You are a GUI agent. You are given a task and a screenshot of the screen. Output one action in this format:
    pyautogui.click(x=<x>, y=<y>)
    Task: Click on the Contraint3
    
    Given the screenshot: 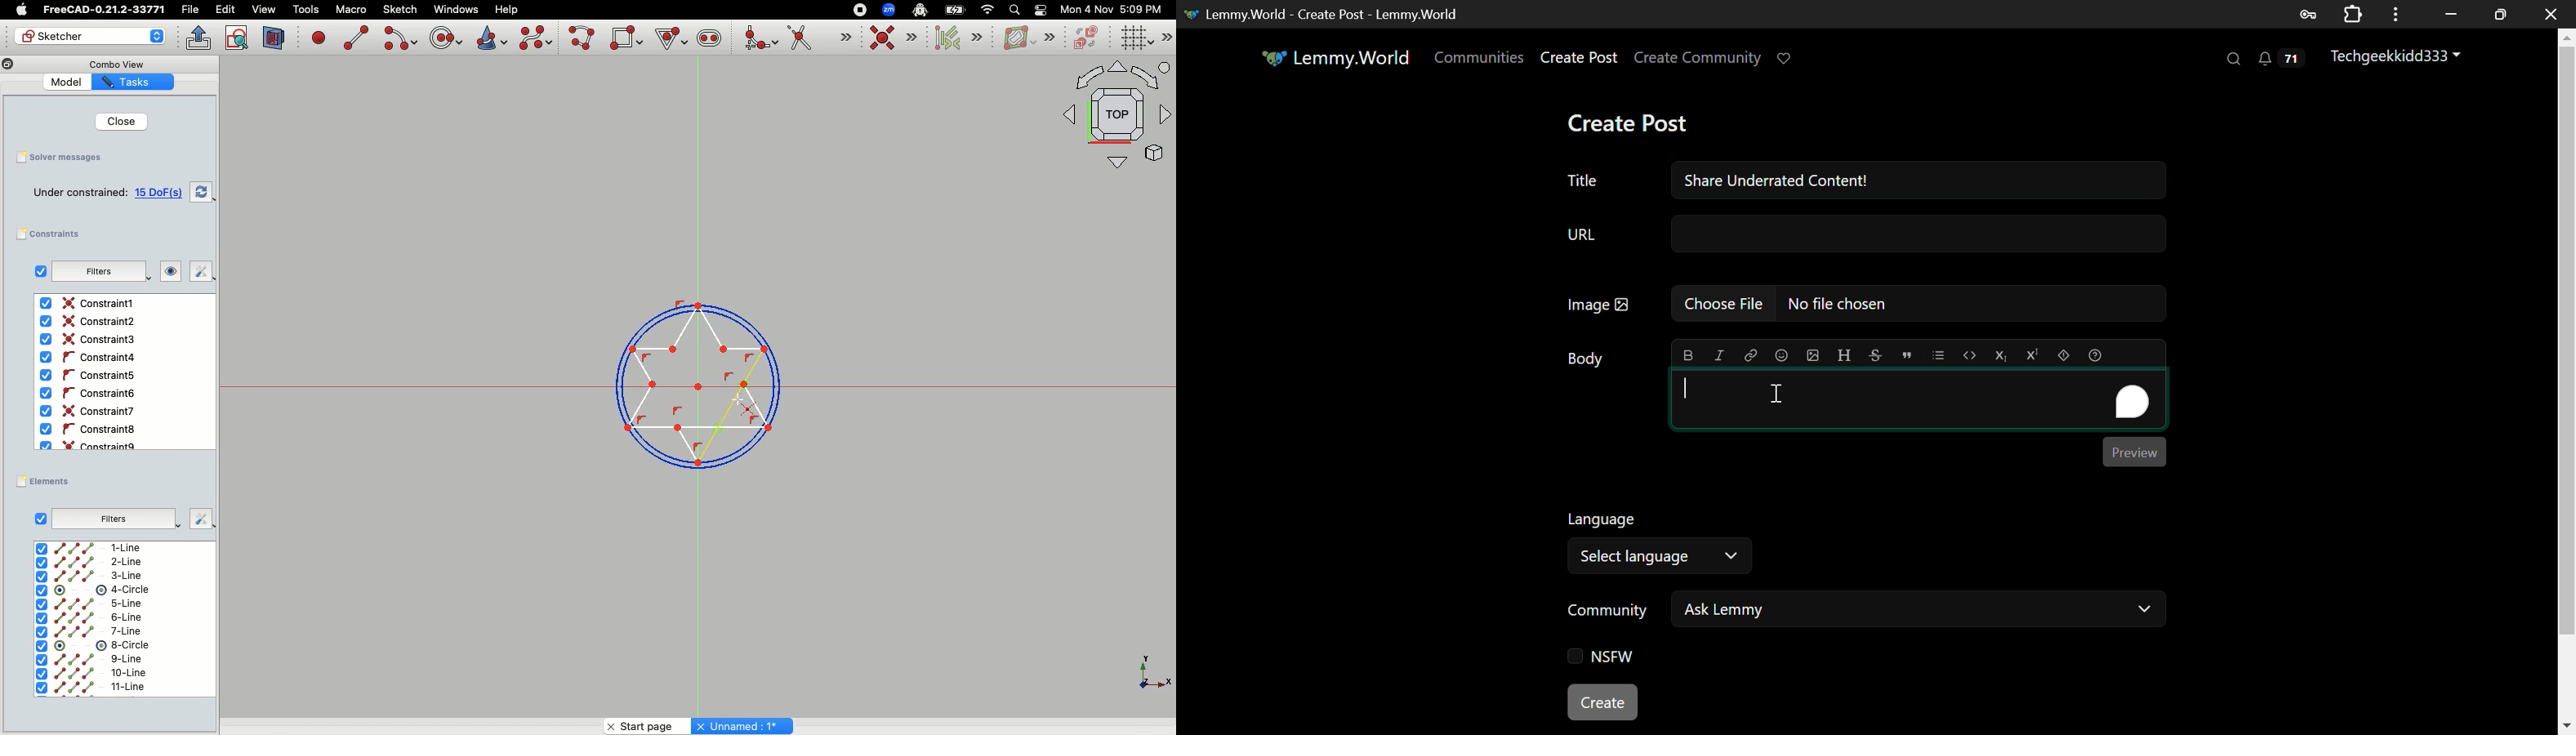 What is the action you would take?
    pyautogui.click(x=91, y=340)
    